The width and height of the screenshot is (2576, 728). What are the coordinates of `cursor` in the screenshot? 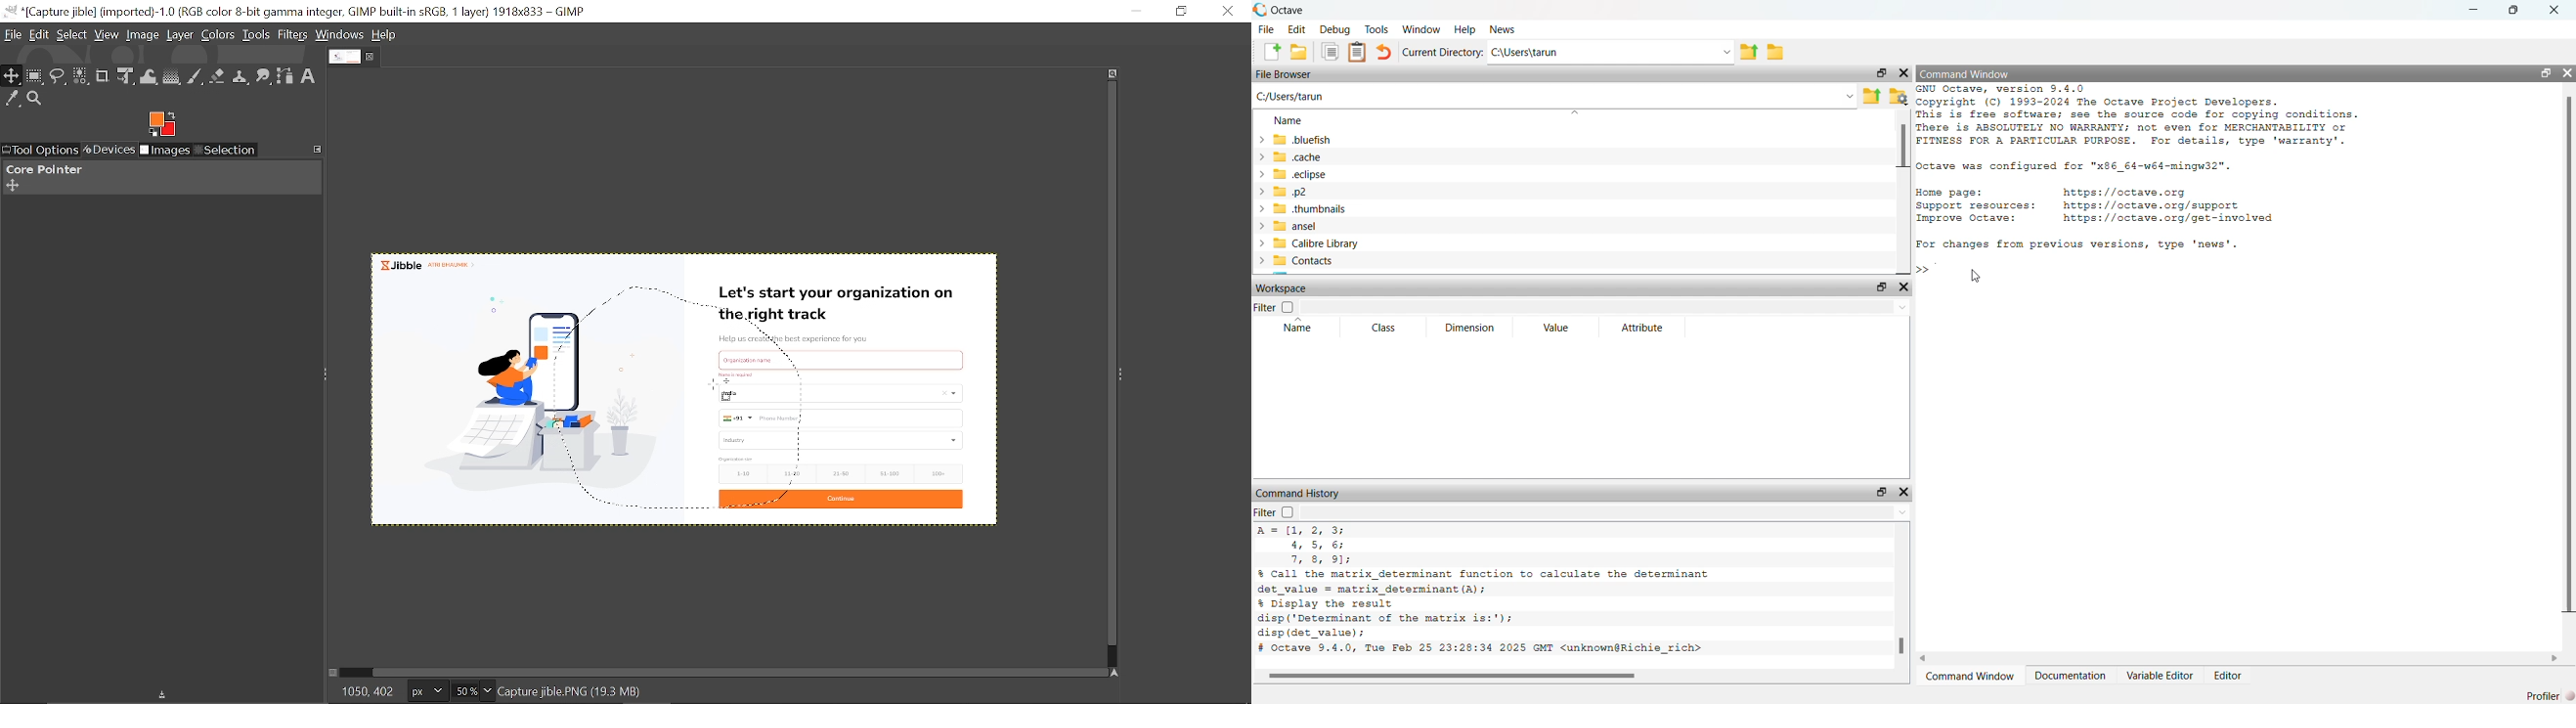 It's located at (1981, 277).